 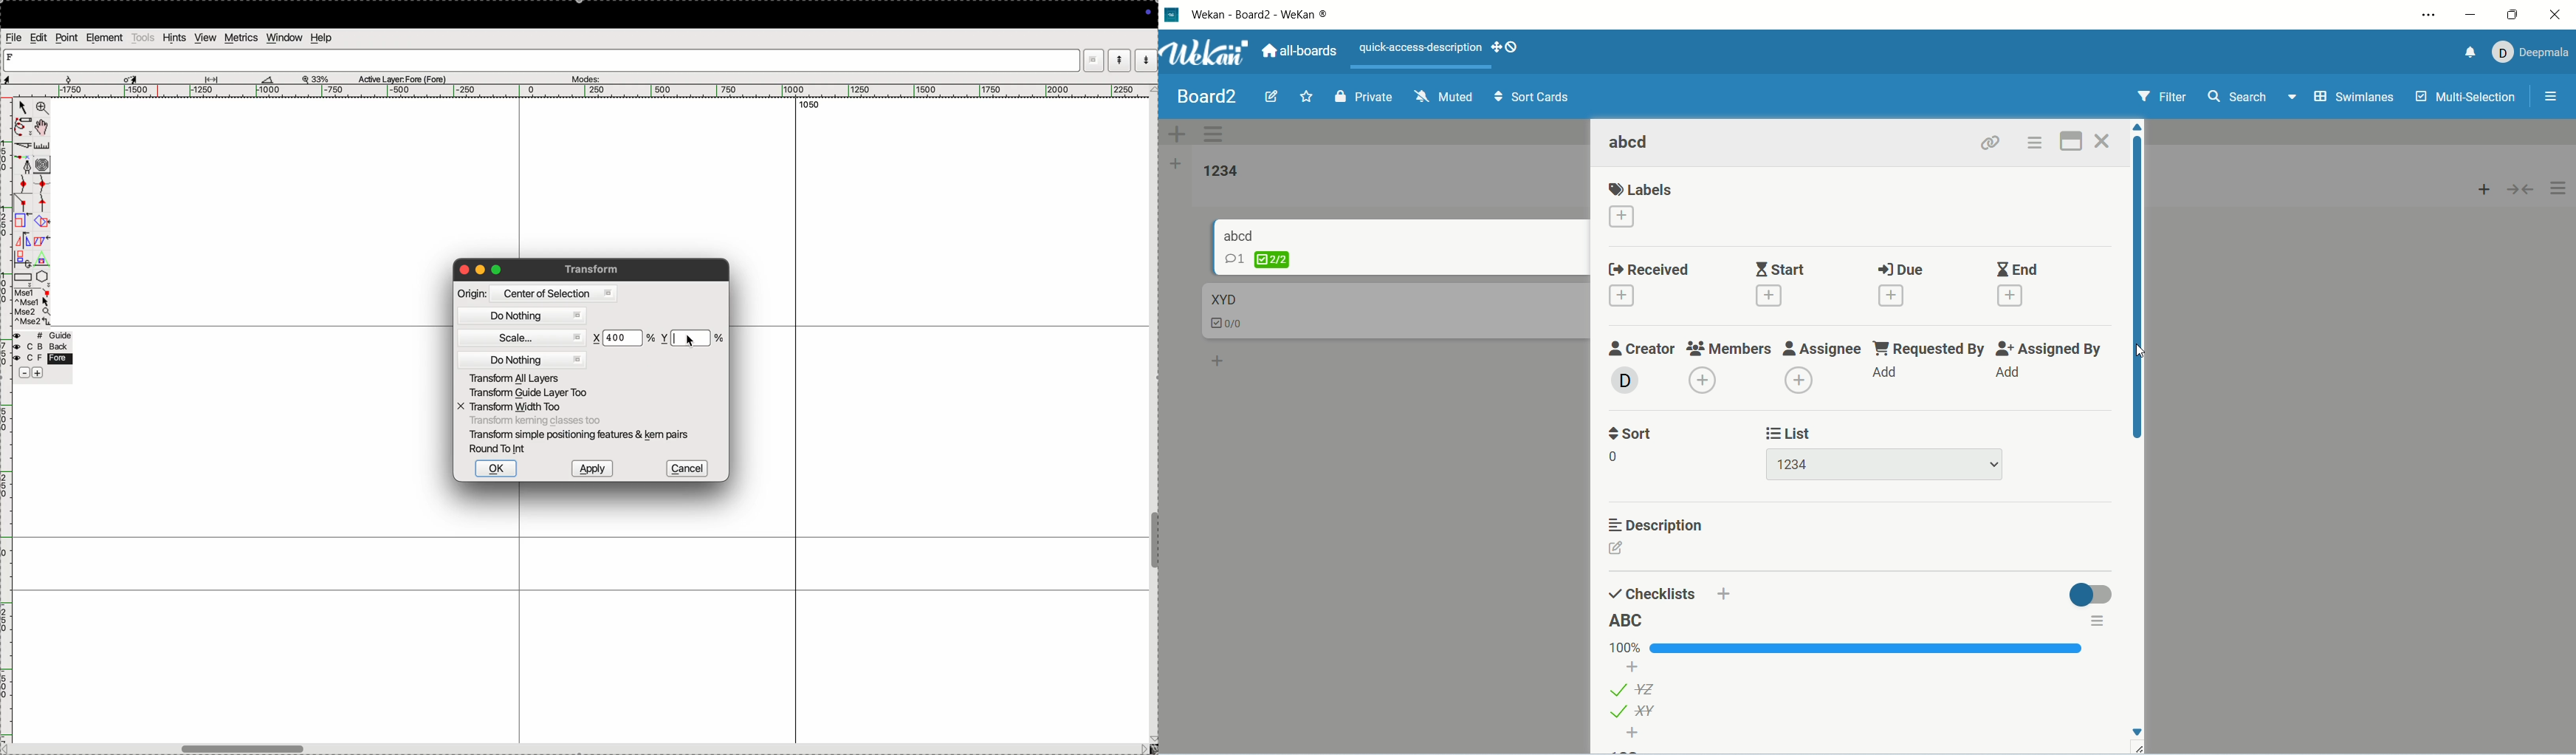 I want to click on card title, so click(x=1632, y=144).